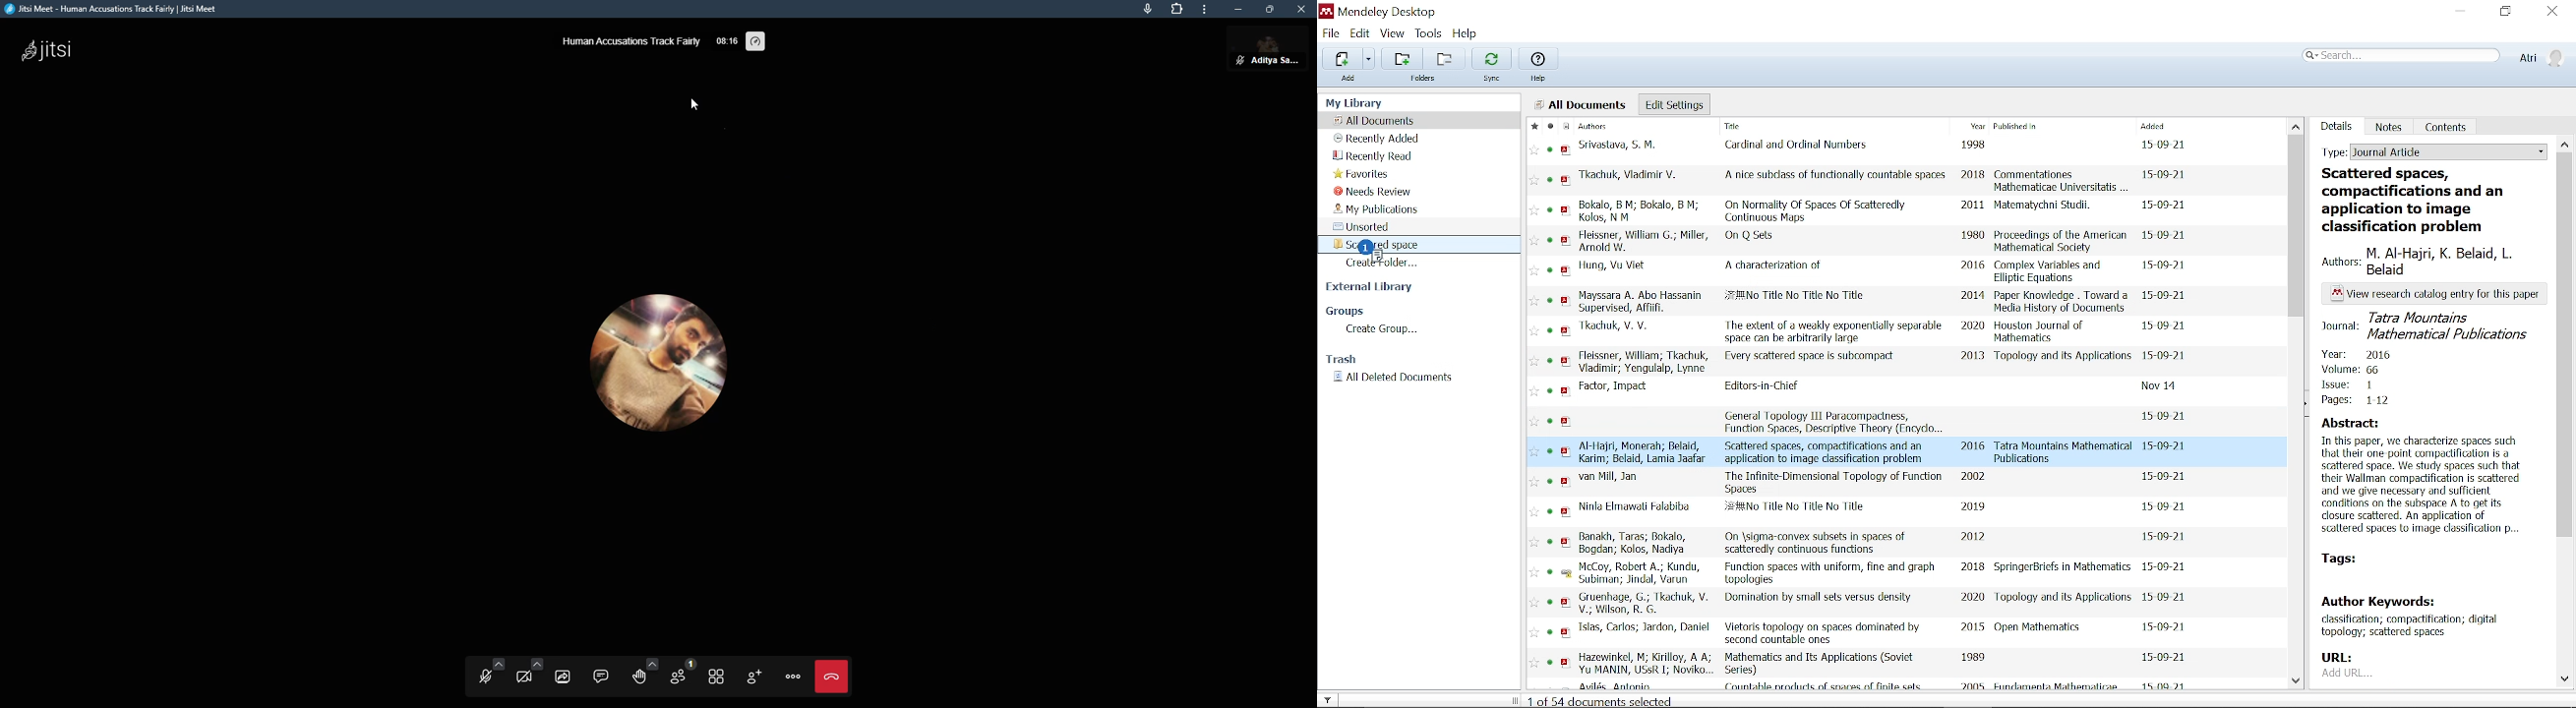 The image size is (2576, 728). What do you see at coordinates (1612, 266) in the screenshot?
I see `authors` at bounding box center [1612, 266].